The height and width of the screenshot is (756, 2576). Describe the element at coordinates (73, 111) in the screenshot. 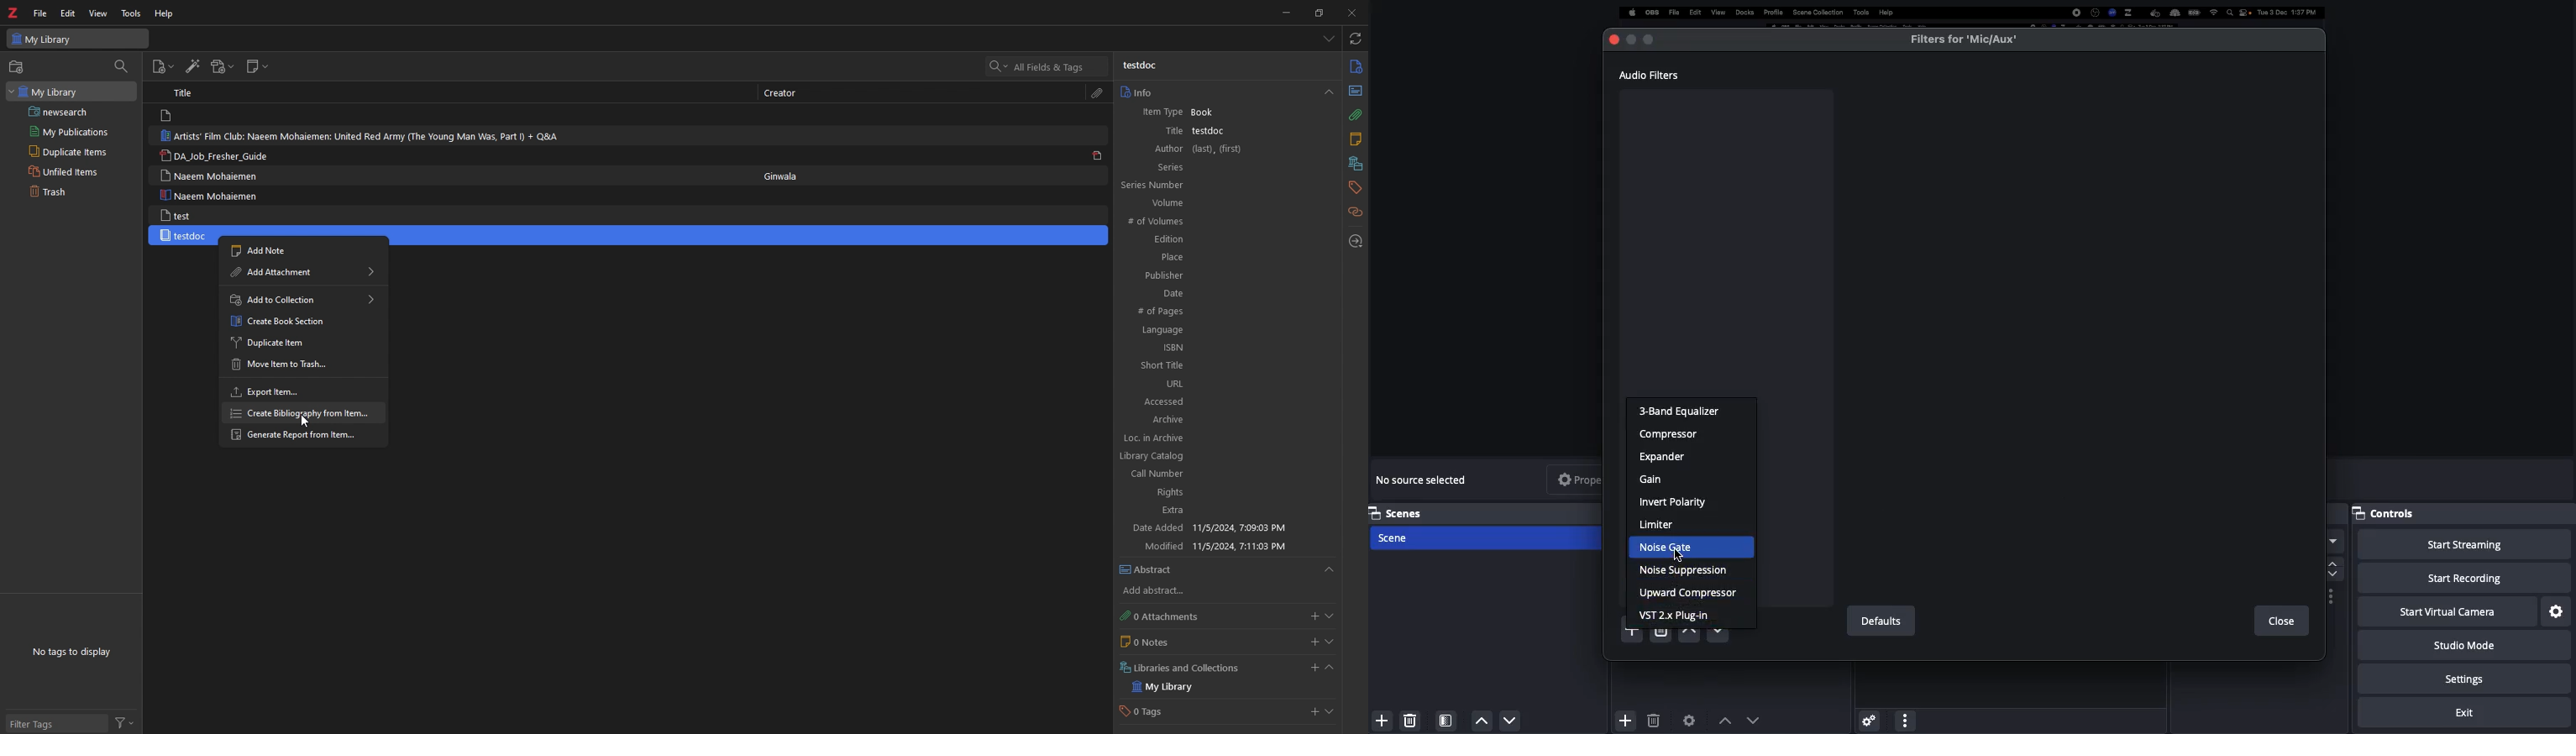

I see `saved search` at that location.